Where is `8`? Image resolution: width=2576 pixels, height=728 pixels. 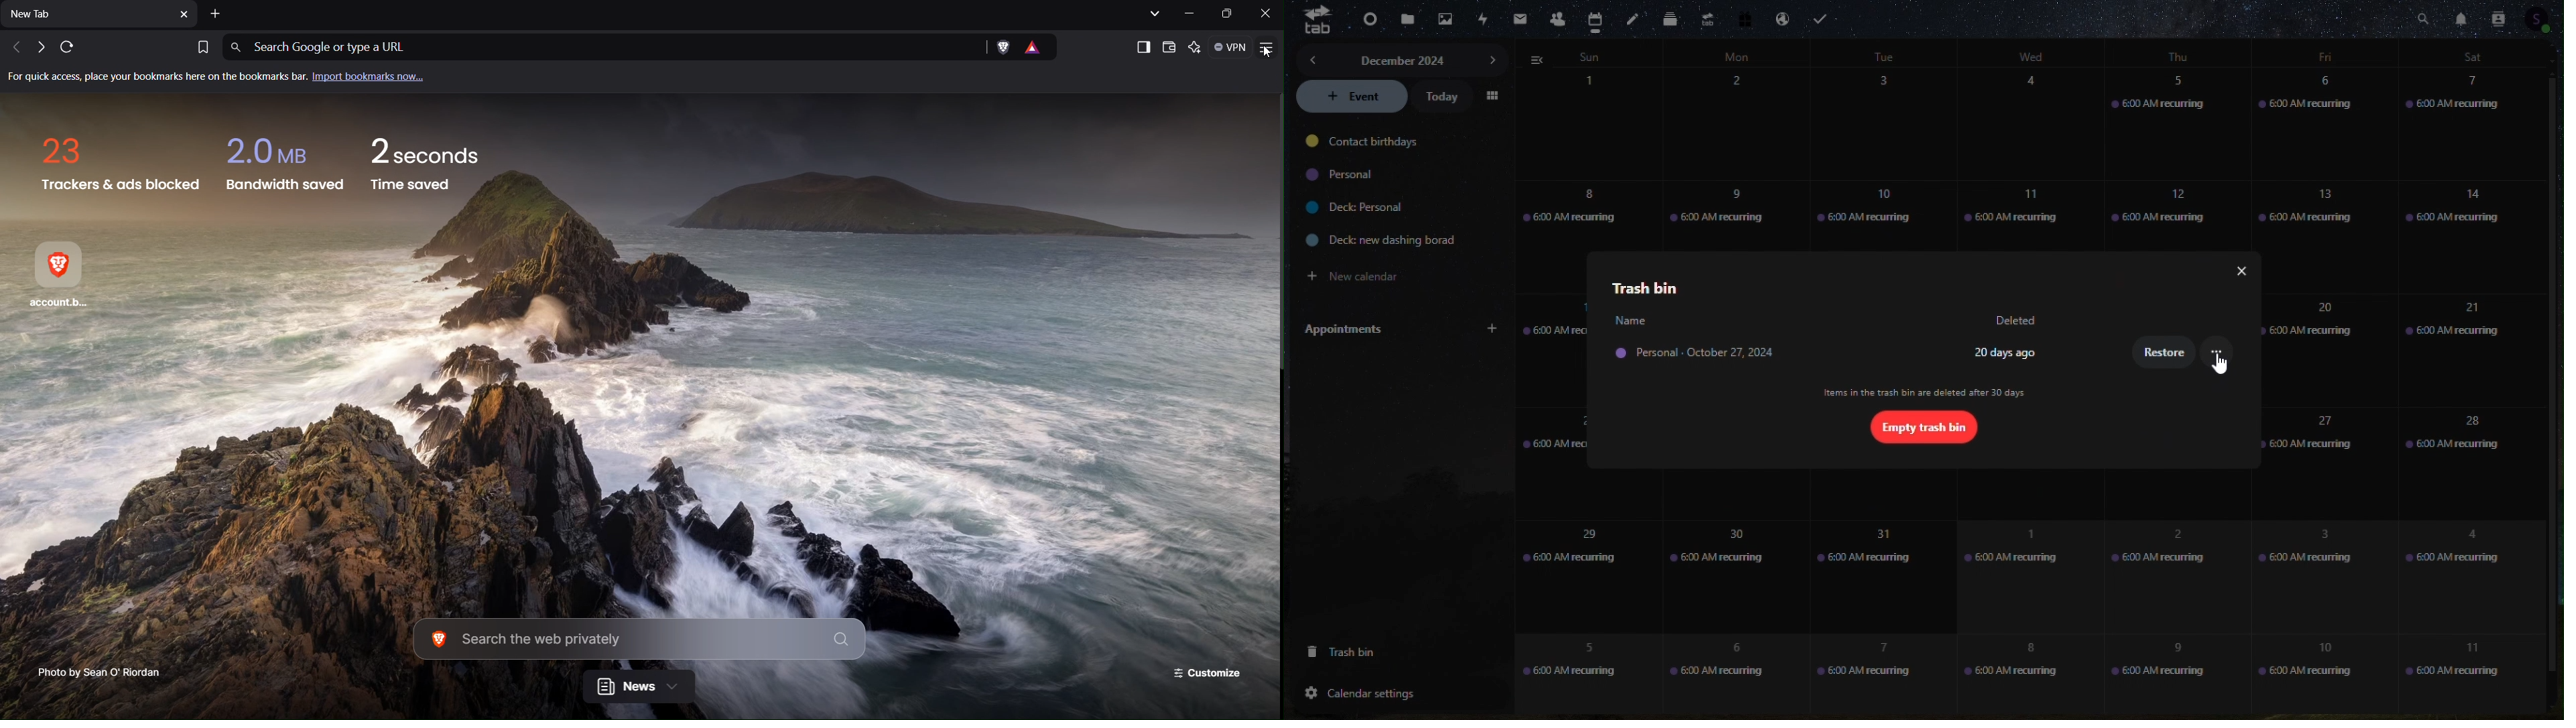
8 is located at coordinates (1570, 212).